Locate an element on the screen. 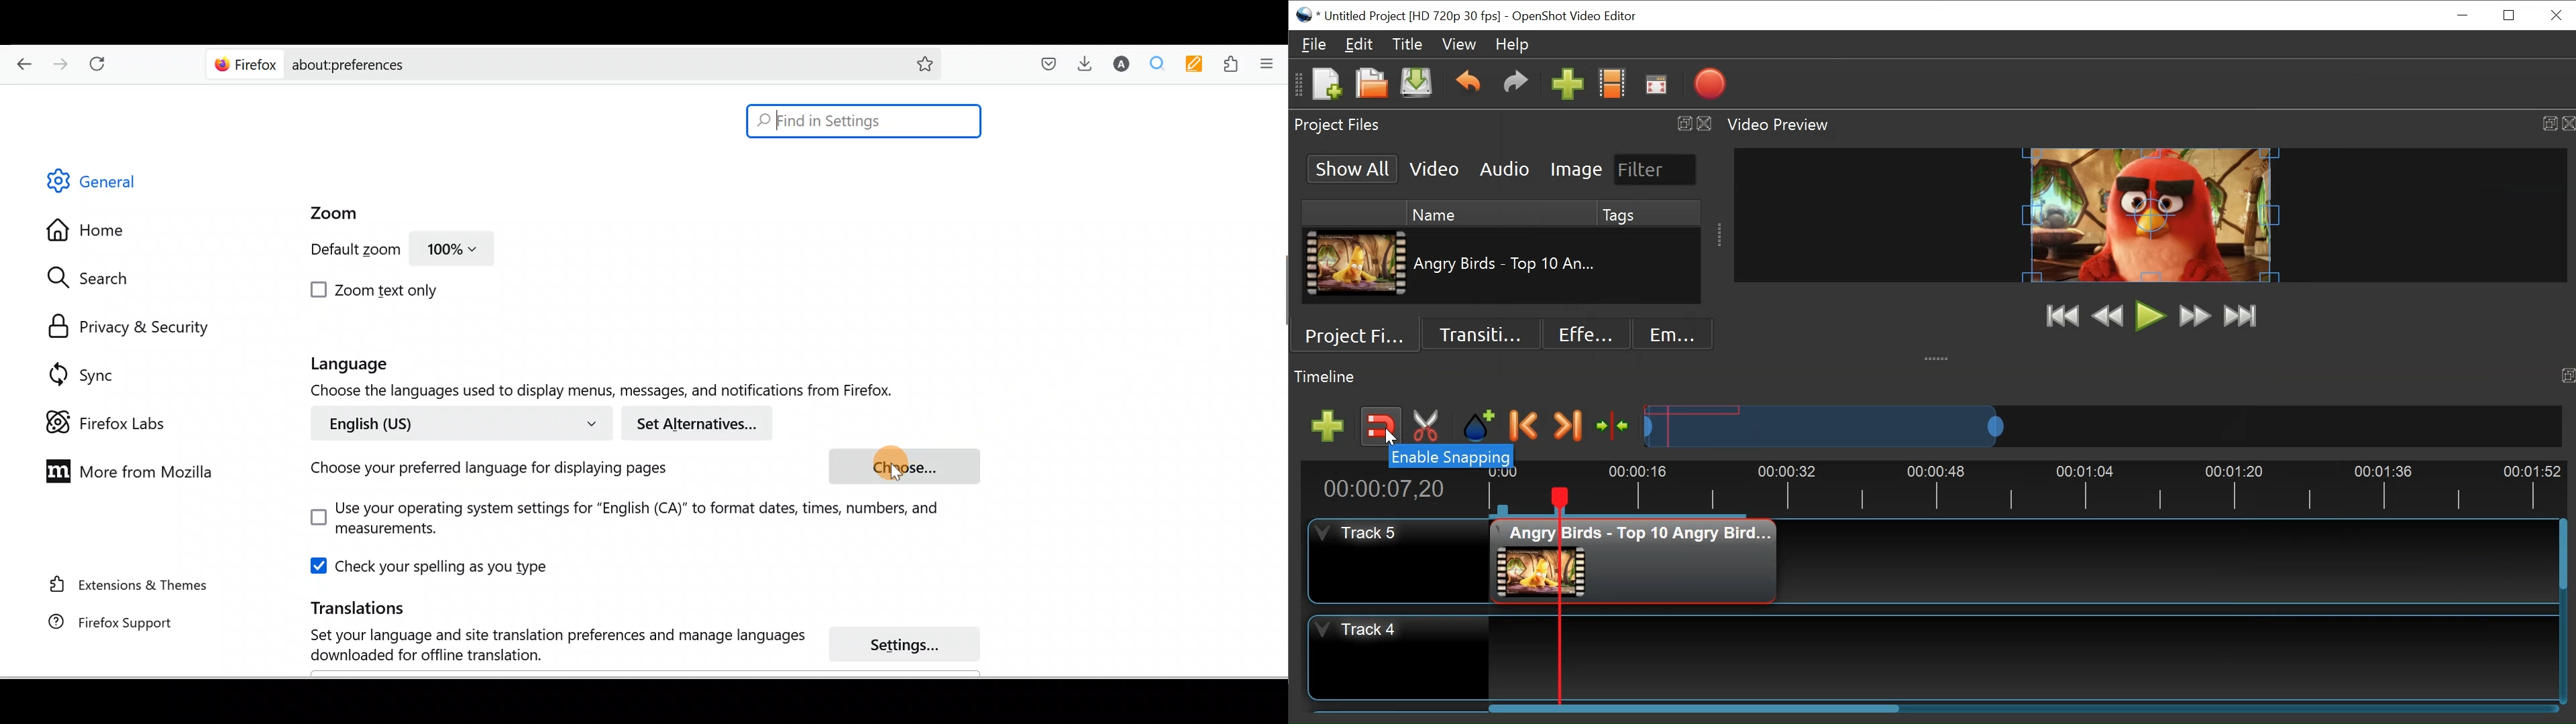 The width and height of the screenshot is (2576, 728). General is located at coordinates (103, 184).